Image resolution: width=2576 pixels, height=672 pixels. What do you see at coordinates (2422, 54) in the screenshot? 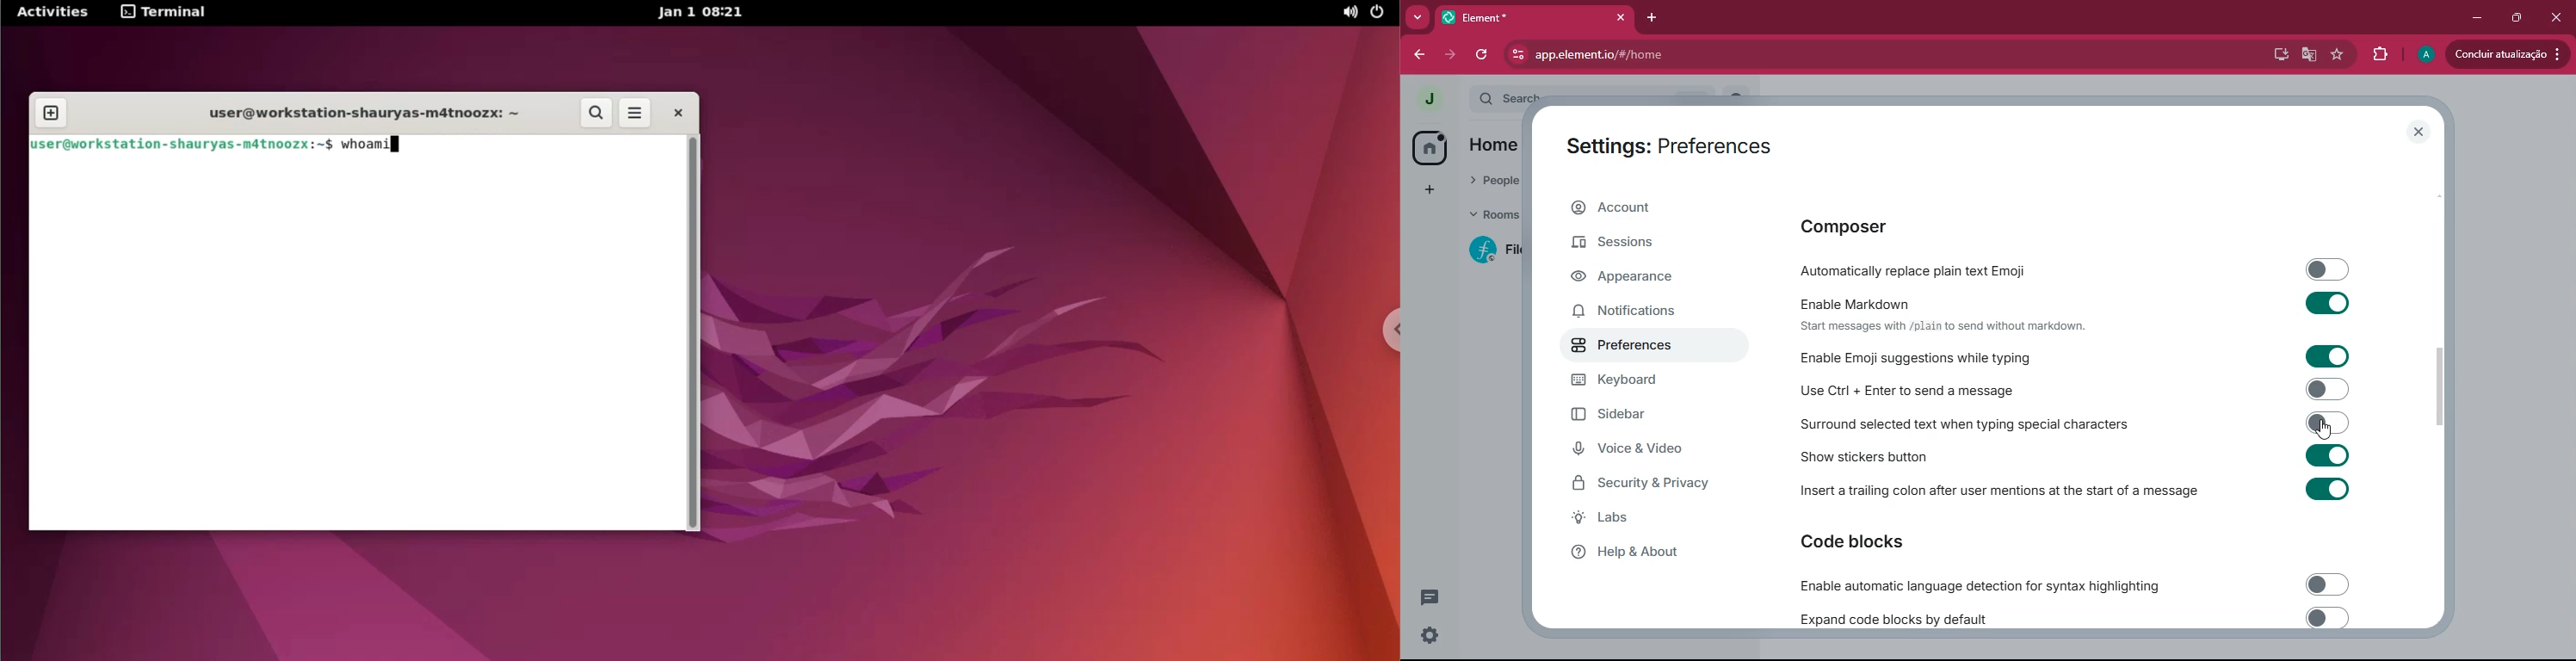
I see `profile` at bounding box center [2422, 54].